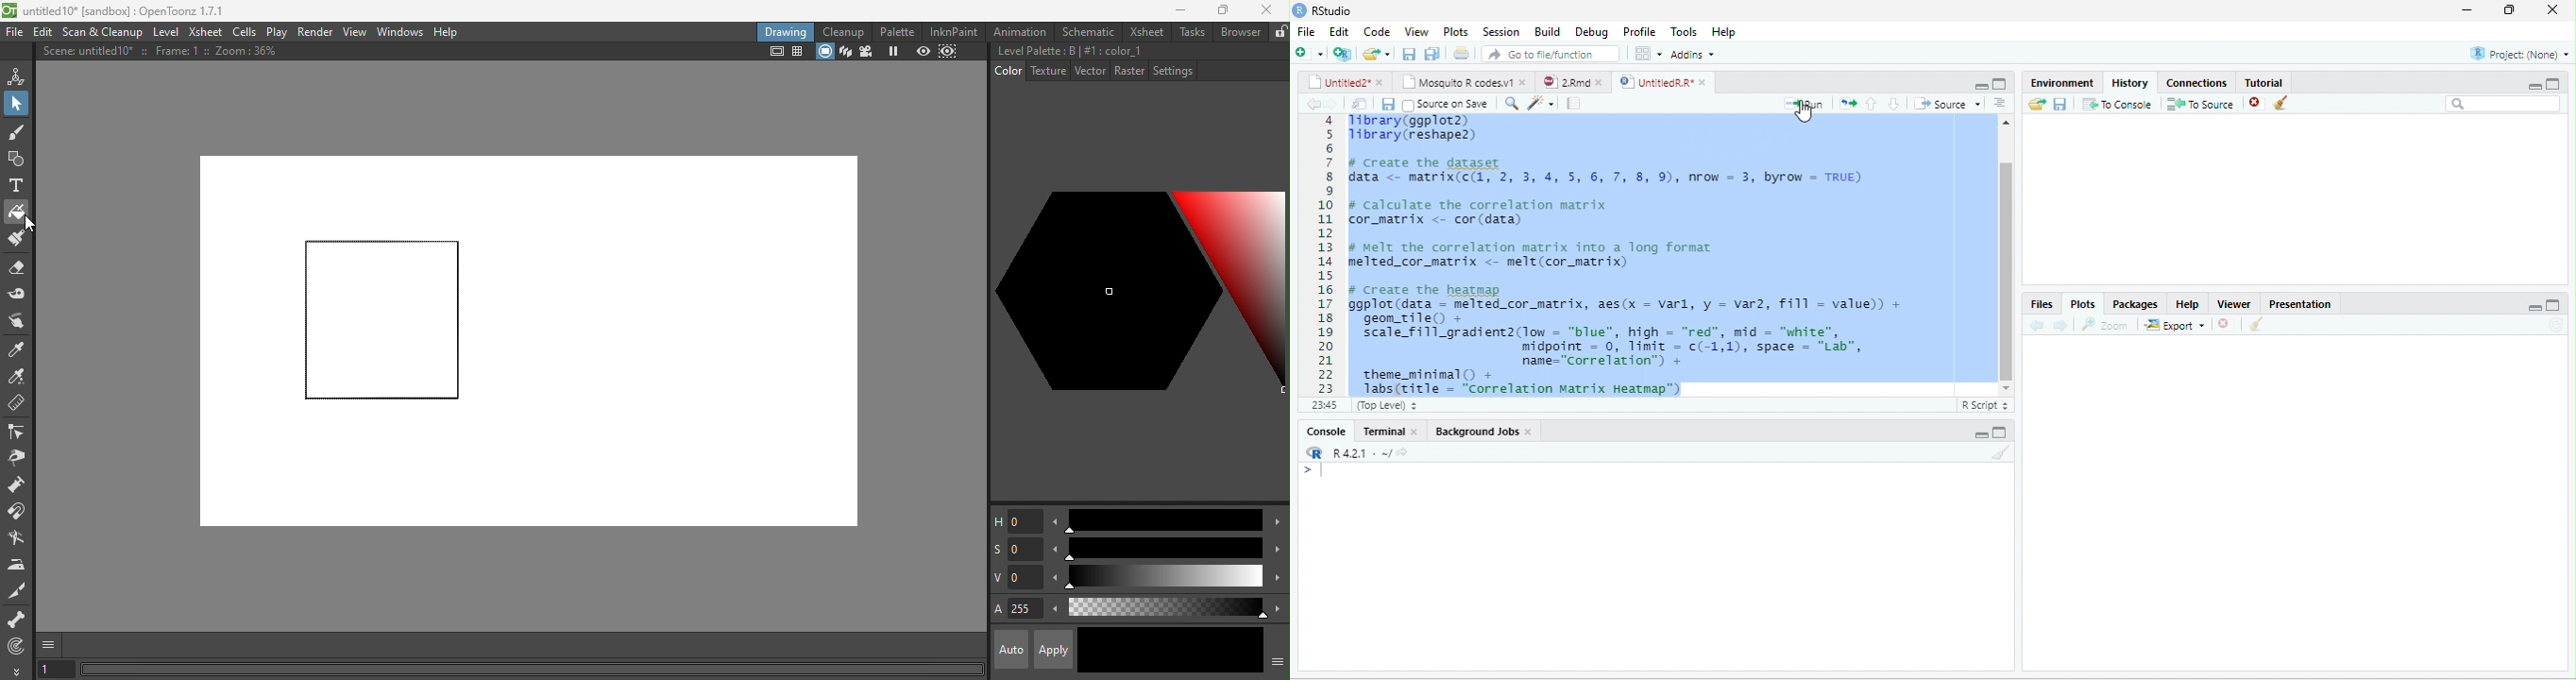 Image resolution: width=2576 pixels, height=700 pixels. What do you see at coordinates (1456, 31) in the screenshot?
I see `plots` at bounding box center [1456, 31].